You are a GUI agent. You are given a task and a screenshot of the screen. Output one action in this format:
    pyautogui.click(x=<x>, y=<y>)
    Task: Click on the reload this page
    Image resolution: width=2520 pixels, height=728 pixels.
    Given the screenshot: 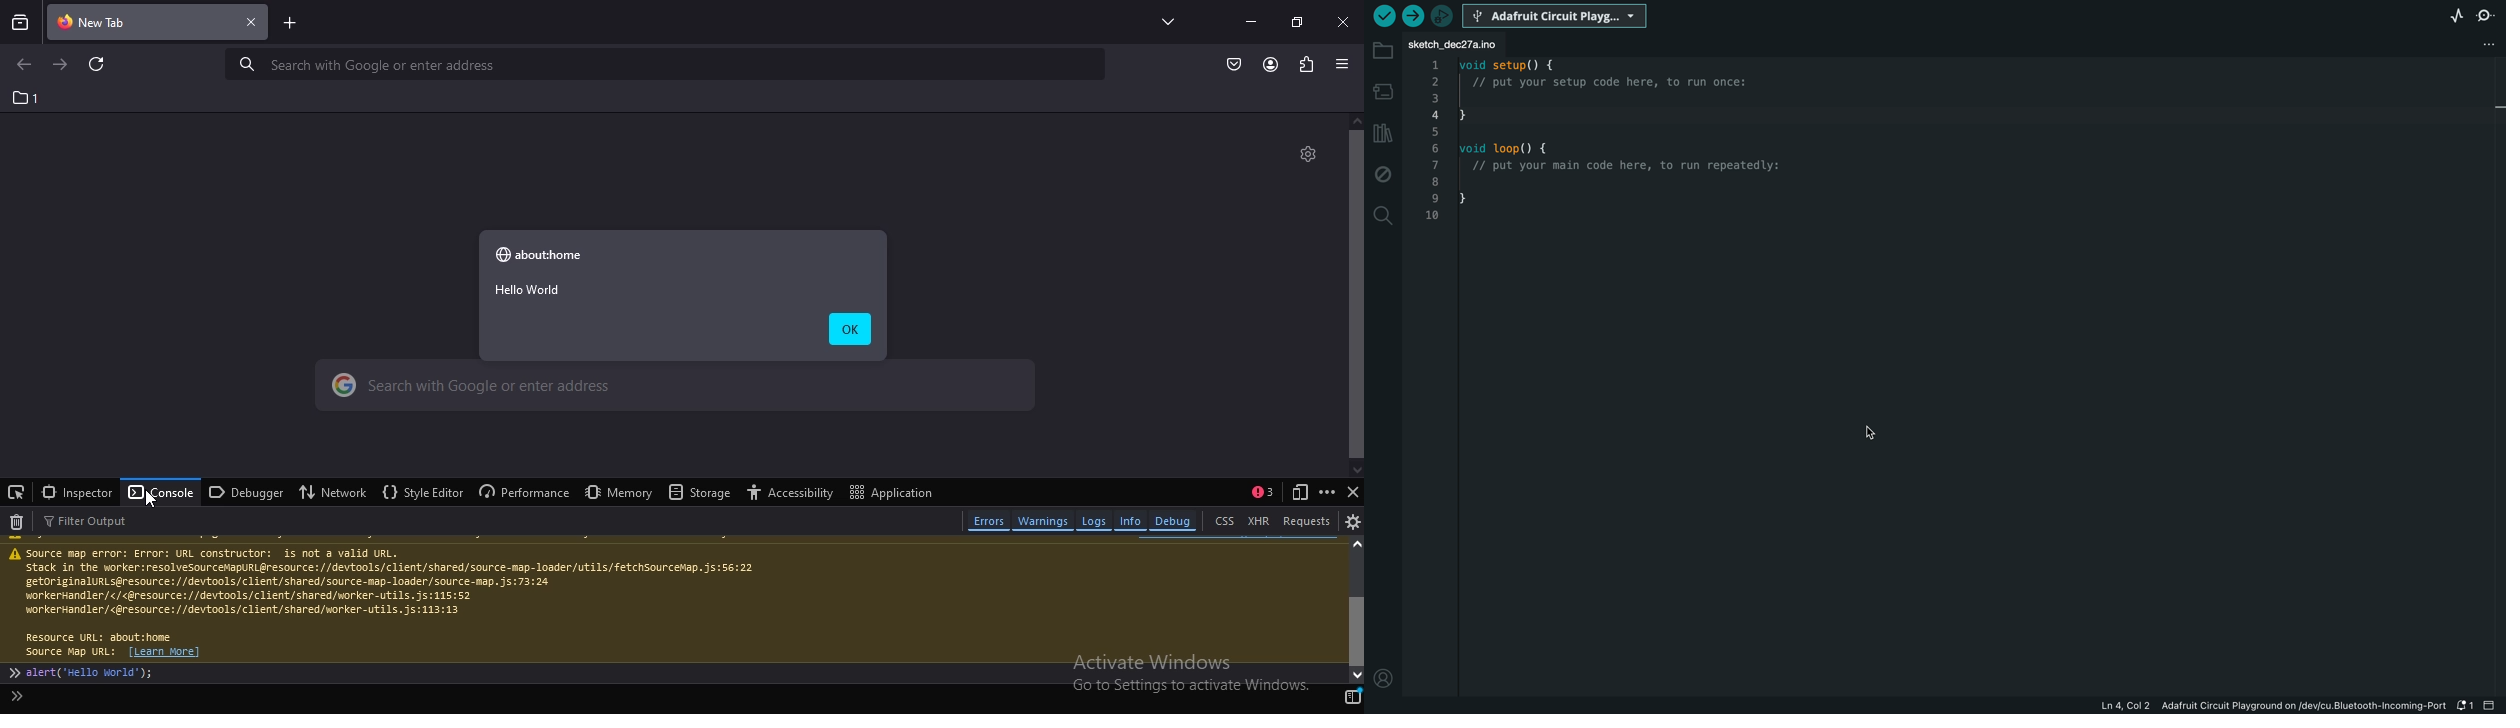 What is the action you would take?
    pyautogui.click(x=101, y=66)
    